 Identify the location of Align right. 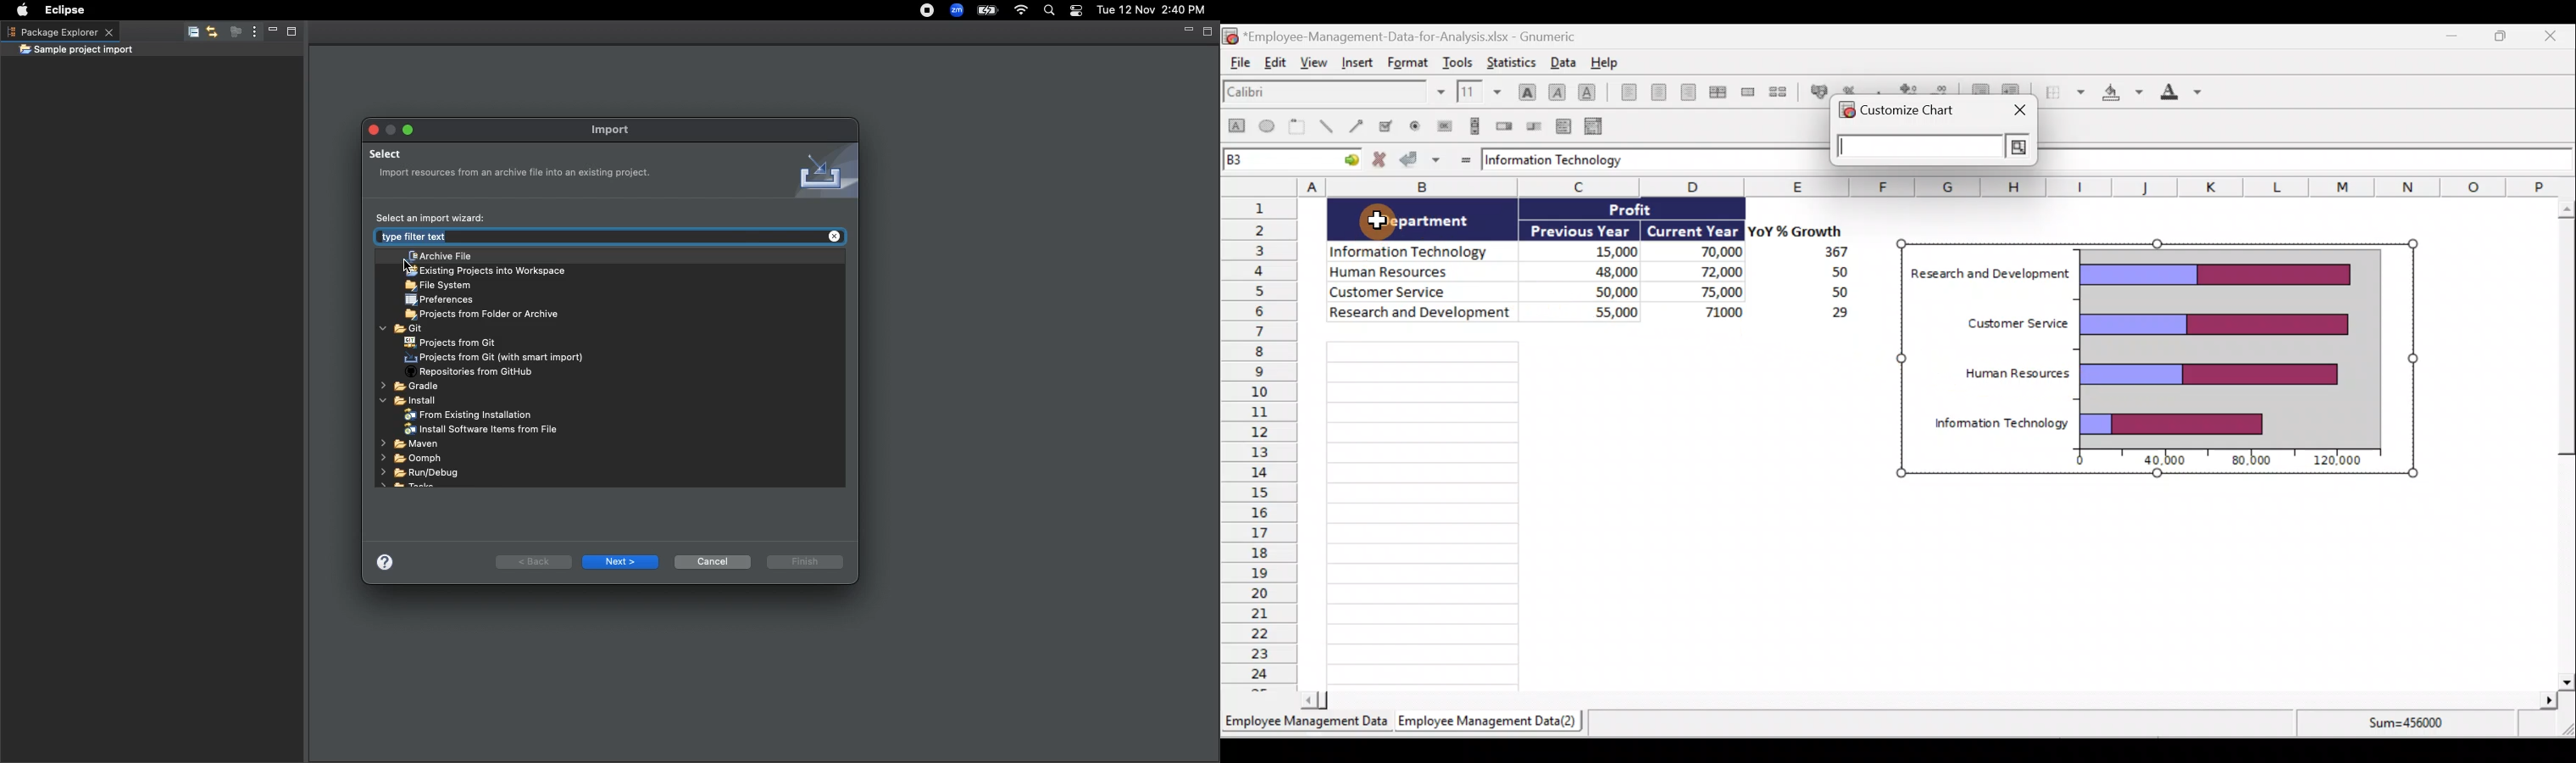
(1690, 95).